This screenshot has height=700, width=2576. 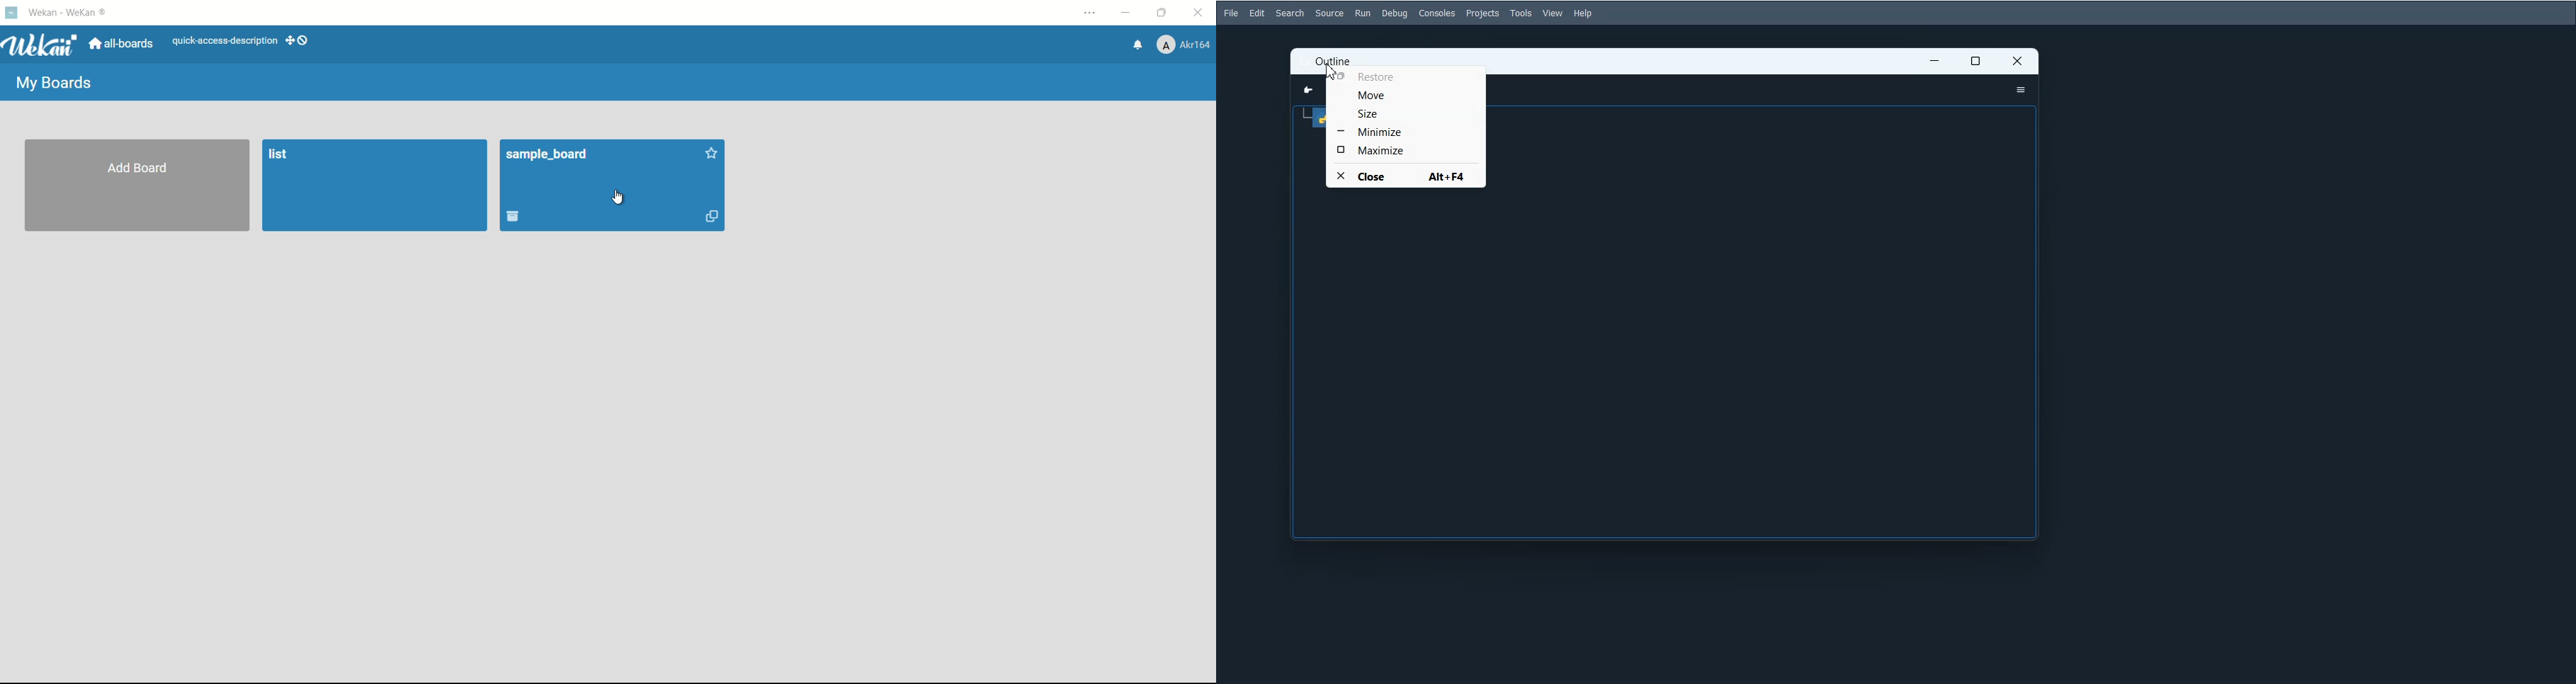 What do you see at coordinates (1584, 13) in the screenshot?
I see `Help` at bounding box center [1584, 13].